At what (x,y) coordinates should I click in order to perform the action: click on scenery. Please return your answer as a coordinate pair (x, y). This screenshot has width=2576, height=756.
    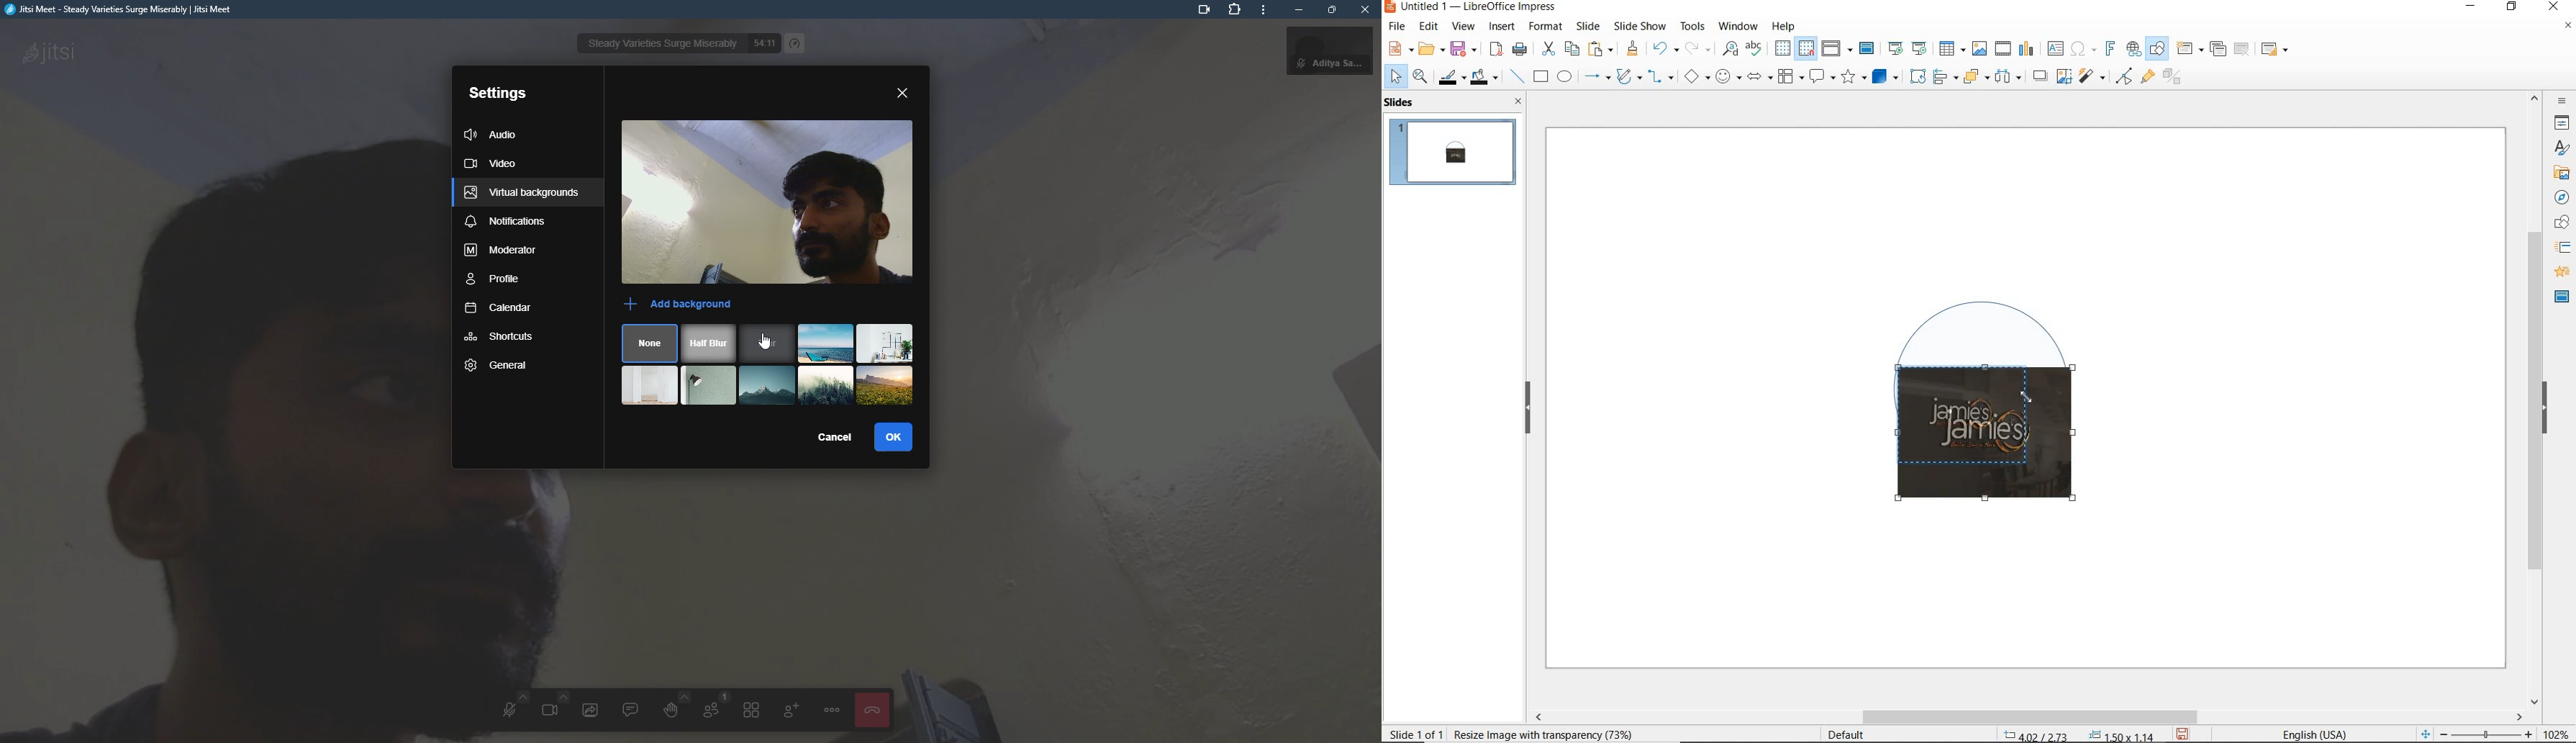
    Looking at the image, I should click on (710, 384).